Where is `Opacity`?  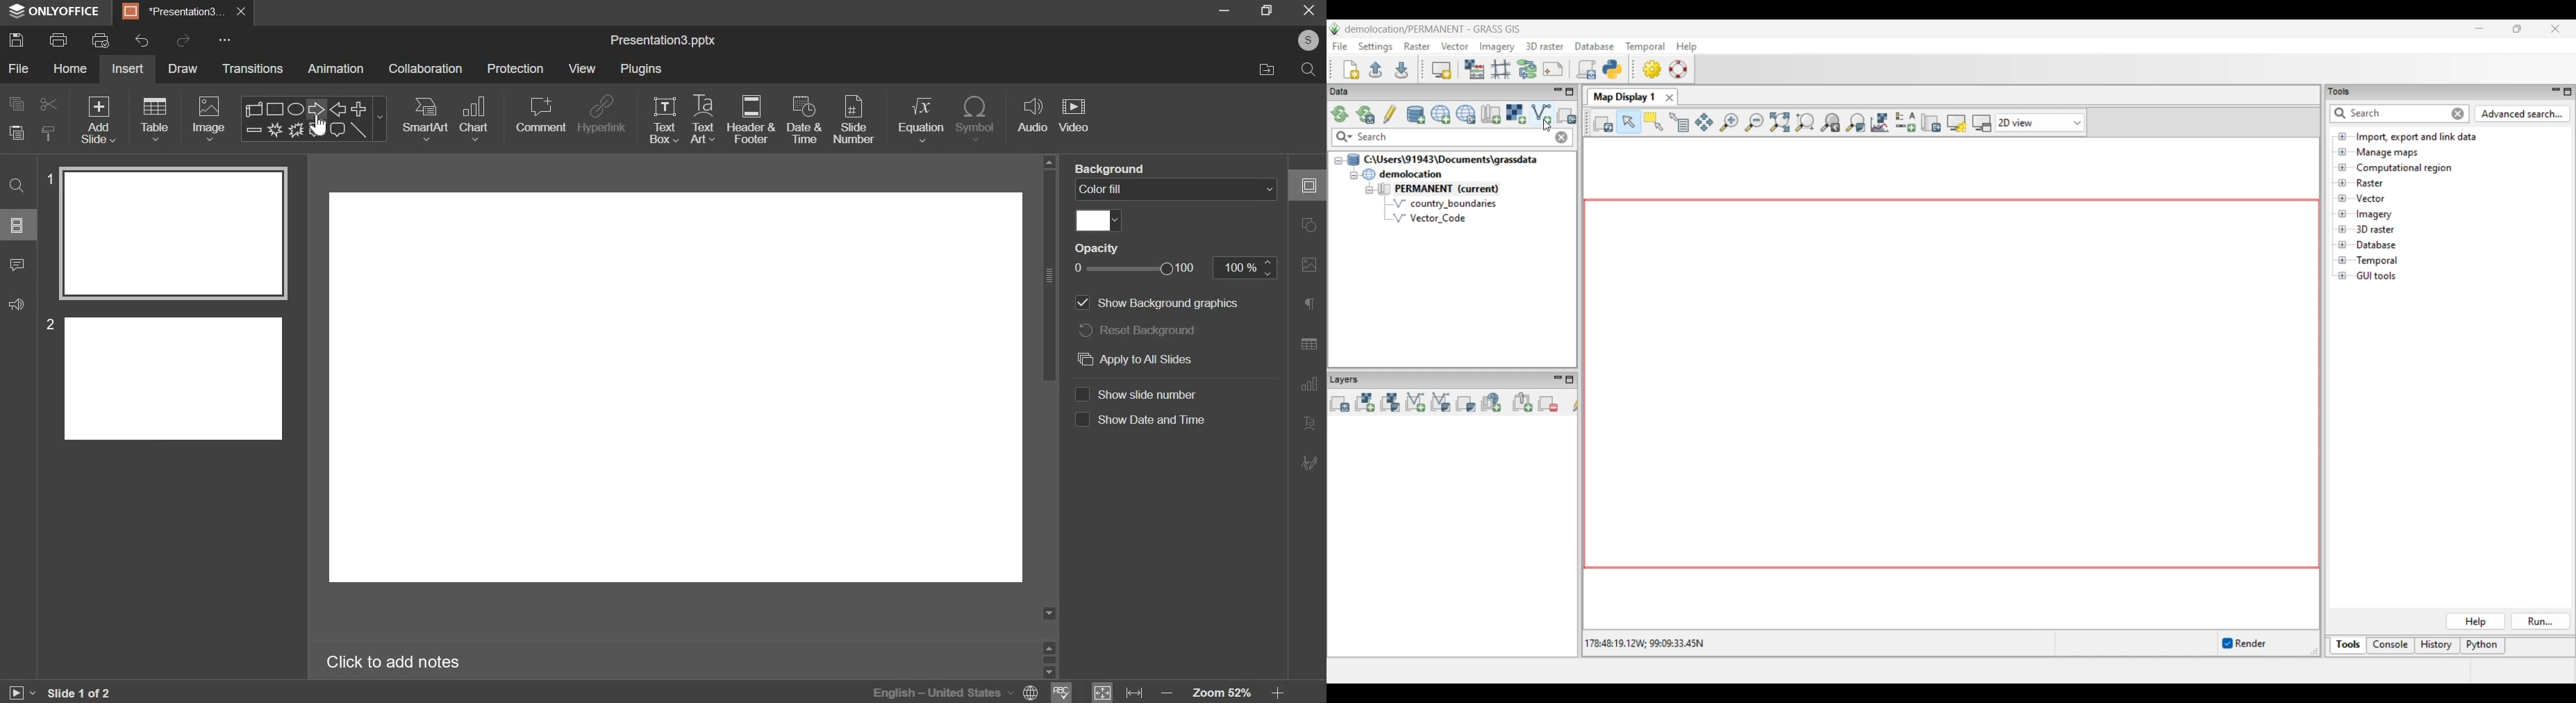 Opacity is located at coordinates (1097, 247).